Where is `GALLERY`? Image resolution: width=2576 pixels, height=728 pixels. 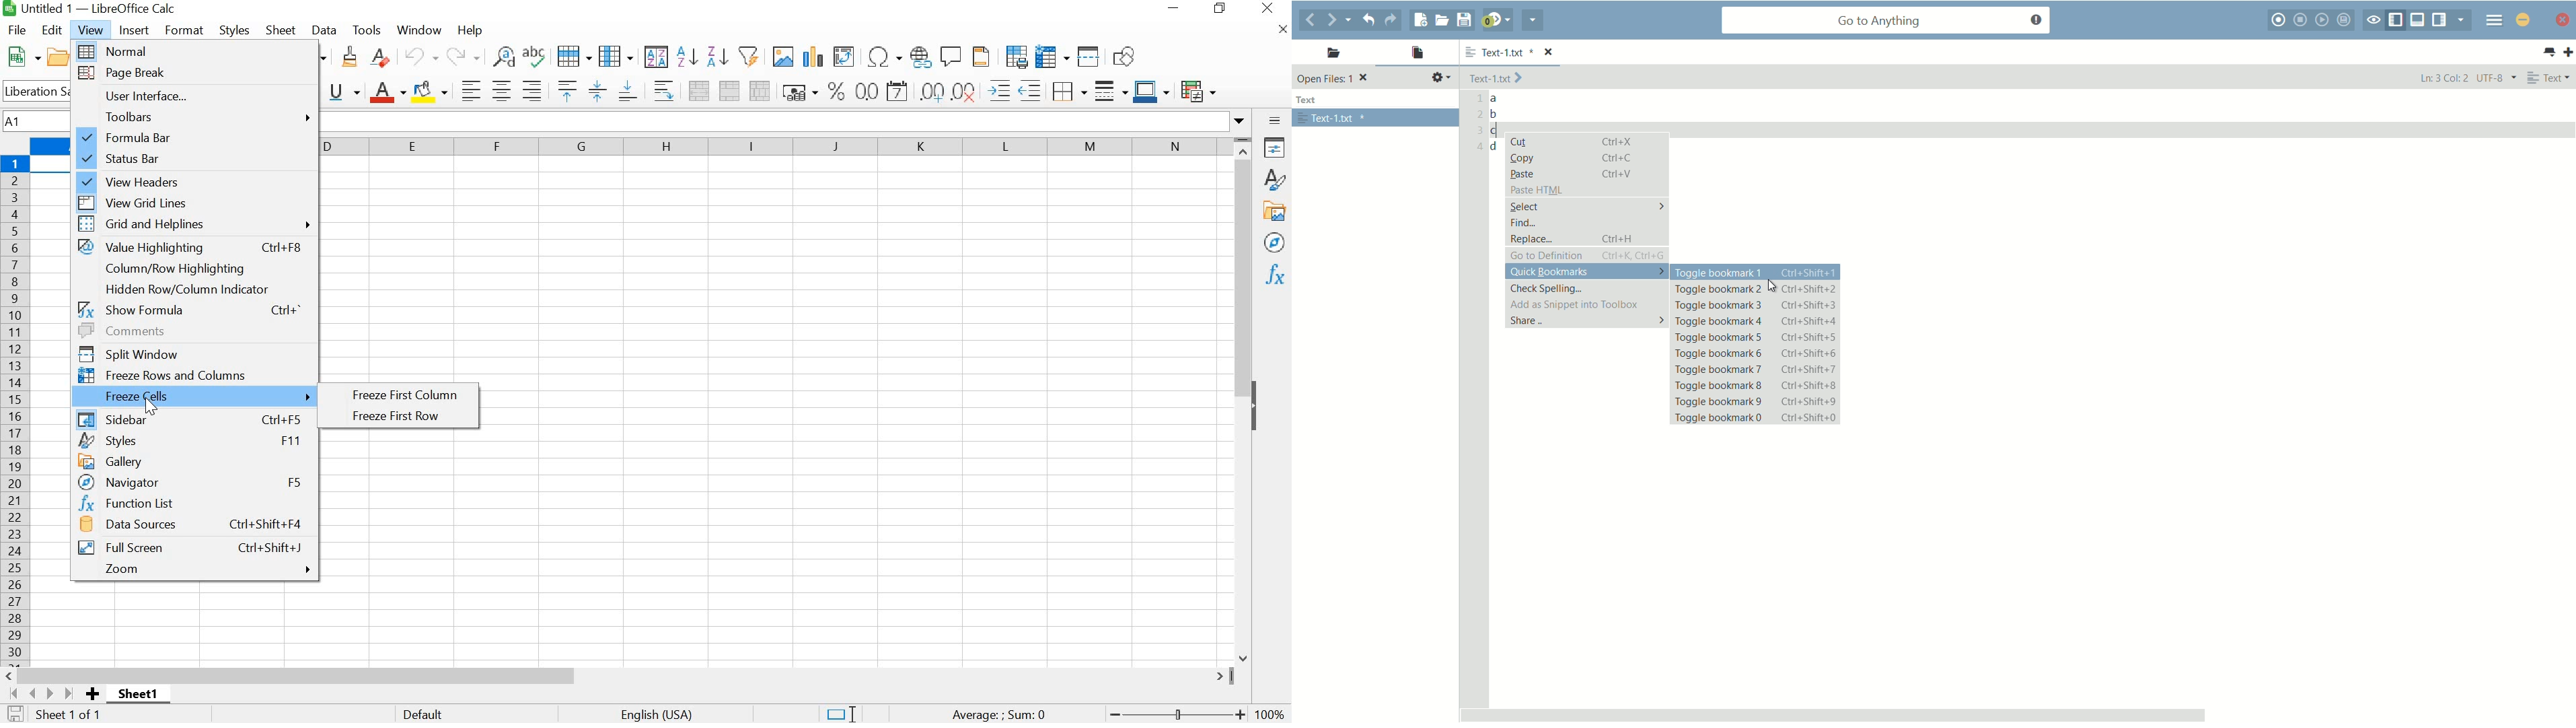 GALLERY is located at coordinates (1275, 211).